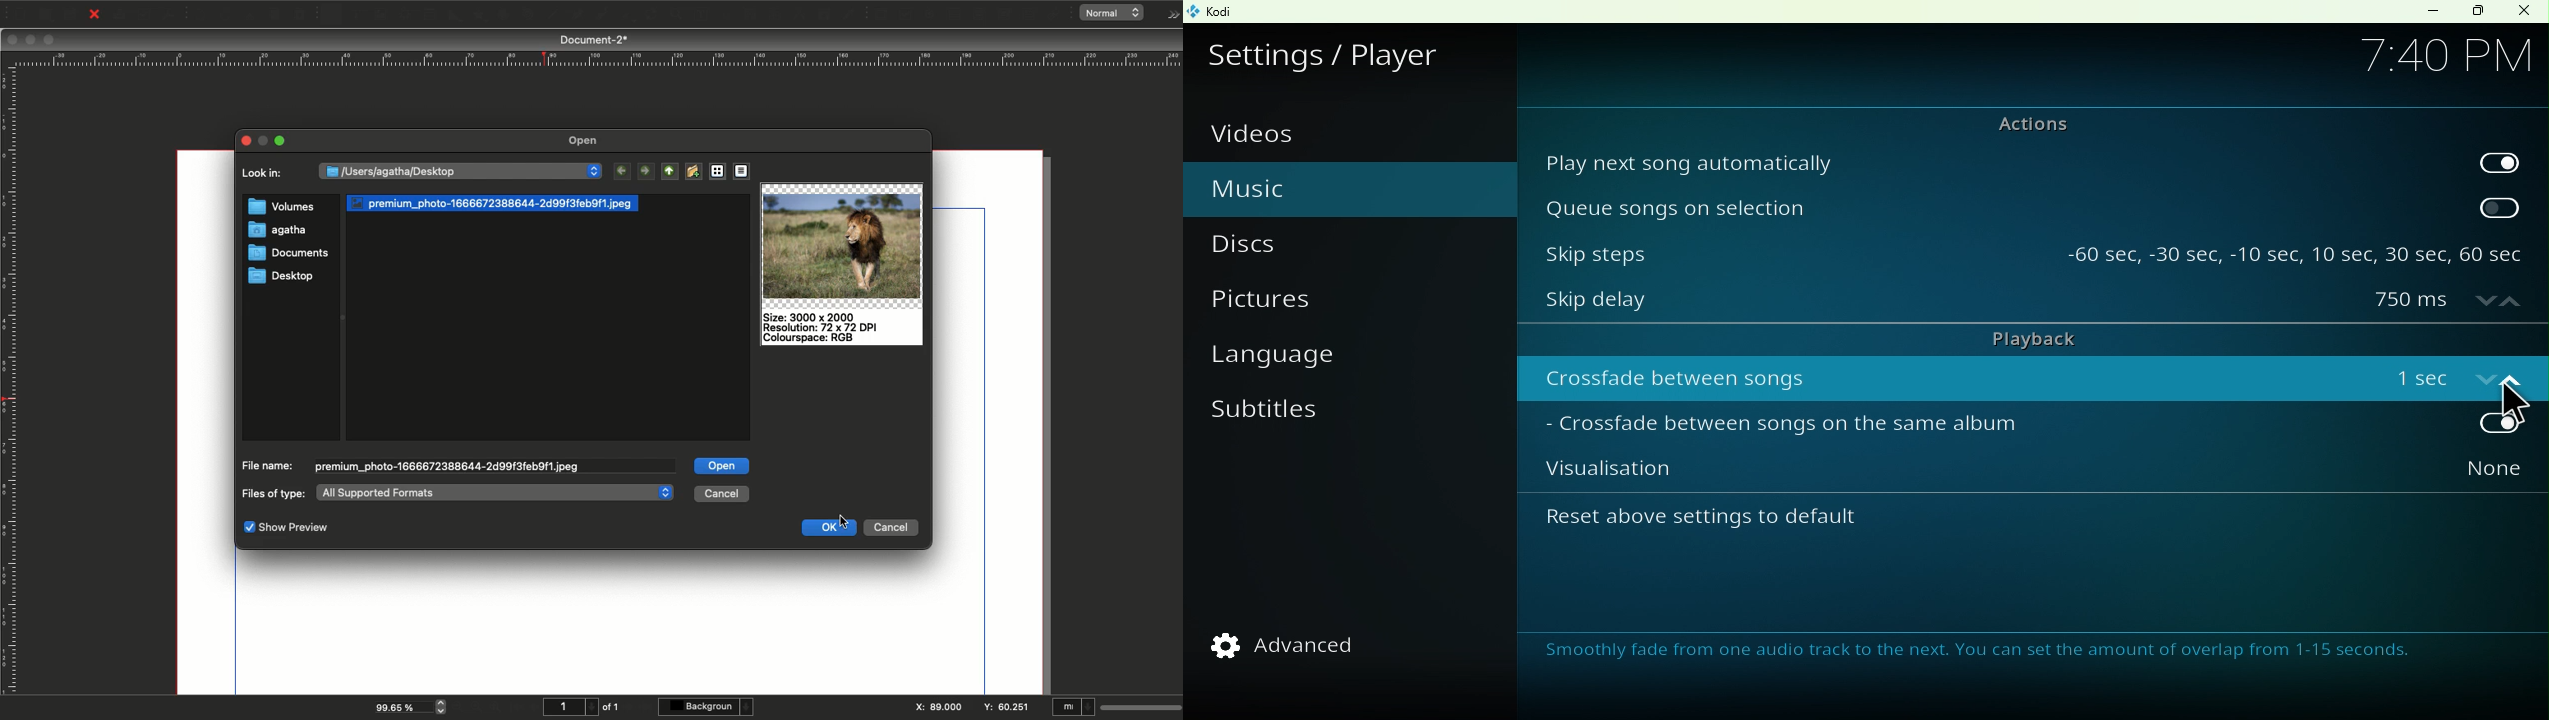  I want to click on Cut, so click(250, 15).